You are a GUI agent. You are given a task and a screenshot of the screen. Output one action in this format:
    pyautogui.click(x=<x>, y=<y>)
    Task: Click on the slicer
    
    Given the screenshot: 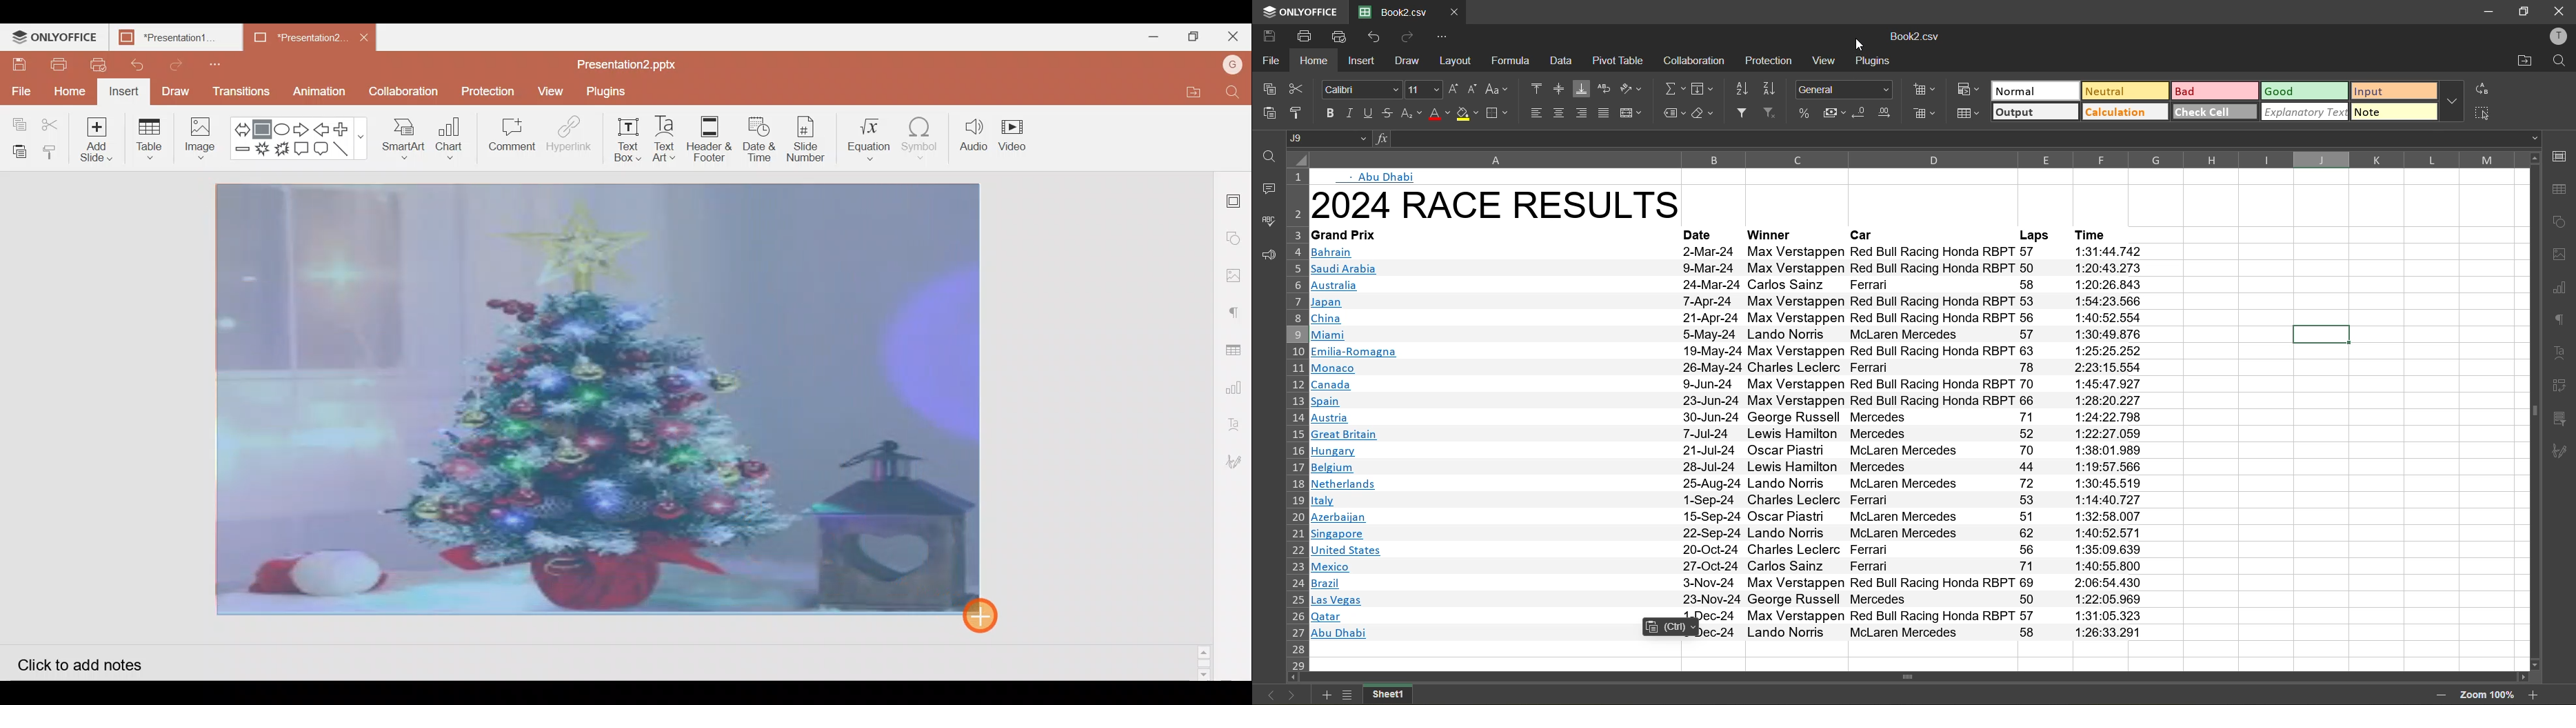 What is the action you would take?
    pyautogui.click(x=2561, y=419)
    